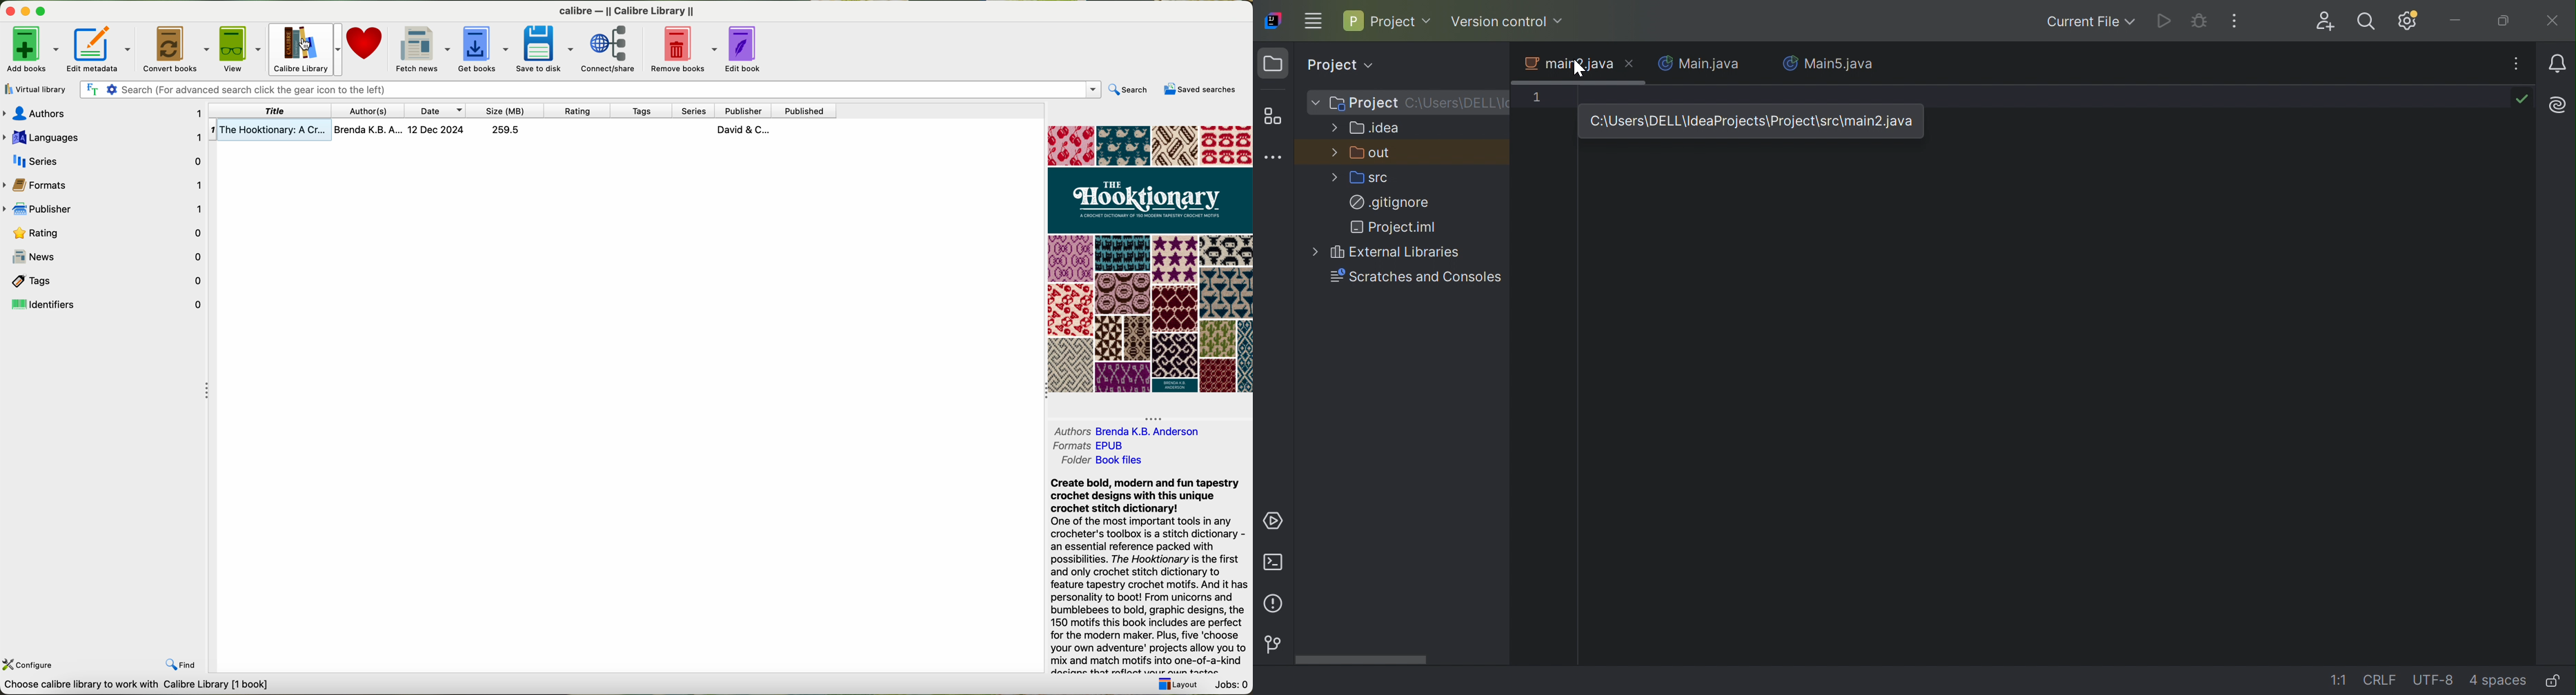 The height and width of the screenshot is (700, 2576). I want to click on cursor, so click(304, 43).